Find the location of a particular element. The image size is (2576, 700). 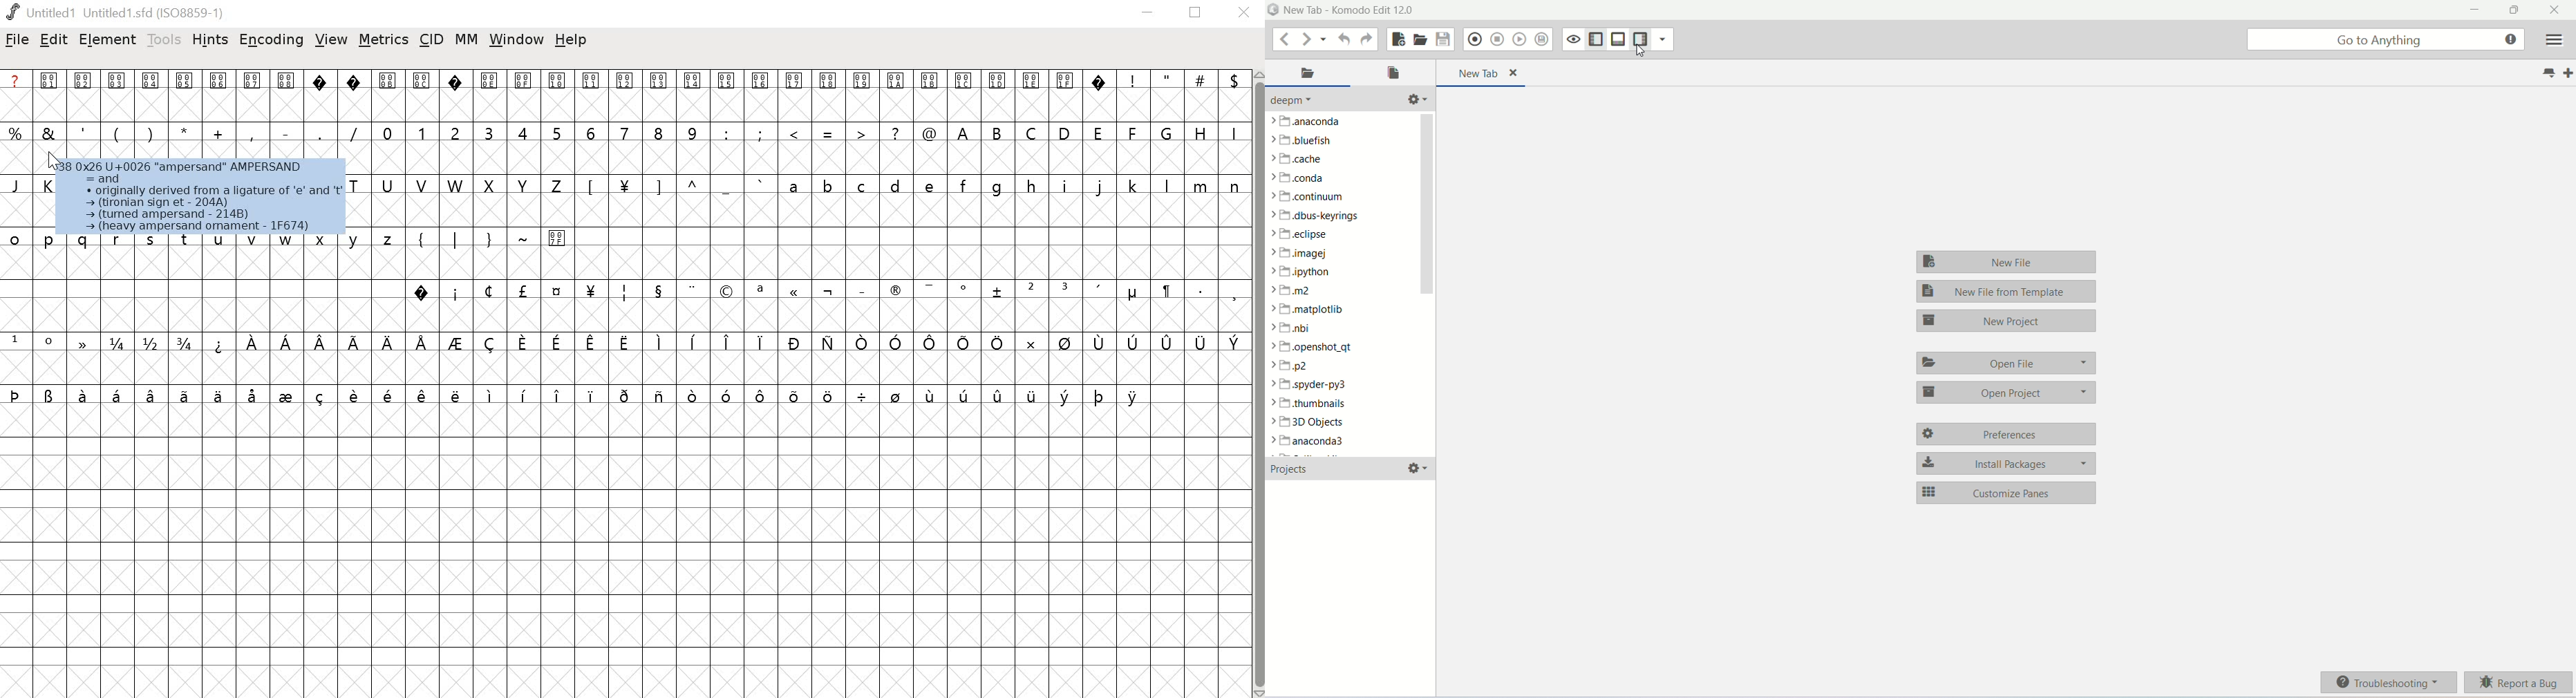

` is located at coordinates (761, 185).